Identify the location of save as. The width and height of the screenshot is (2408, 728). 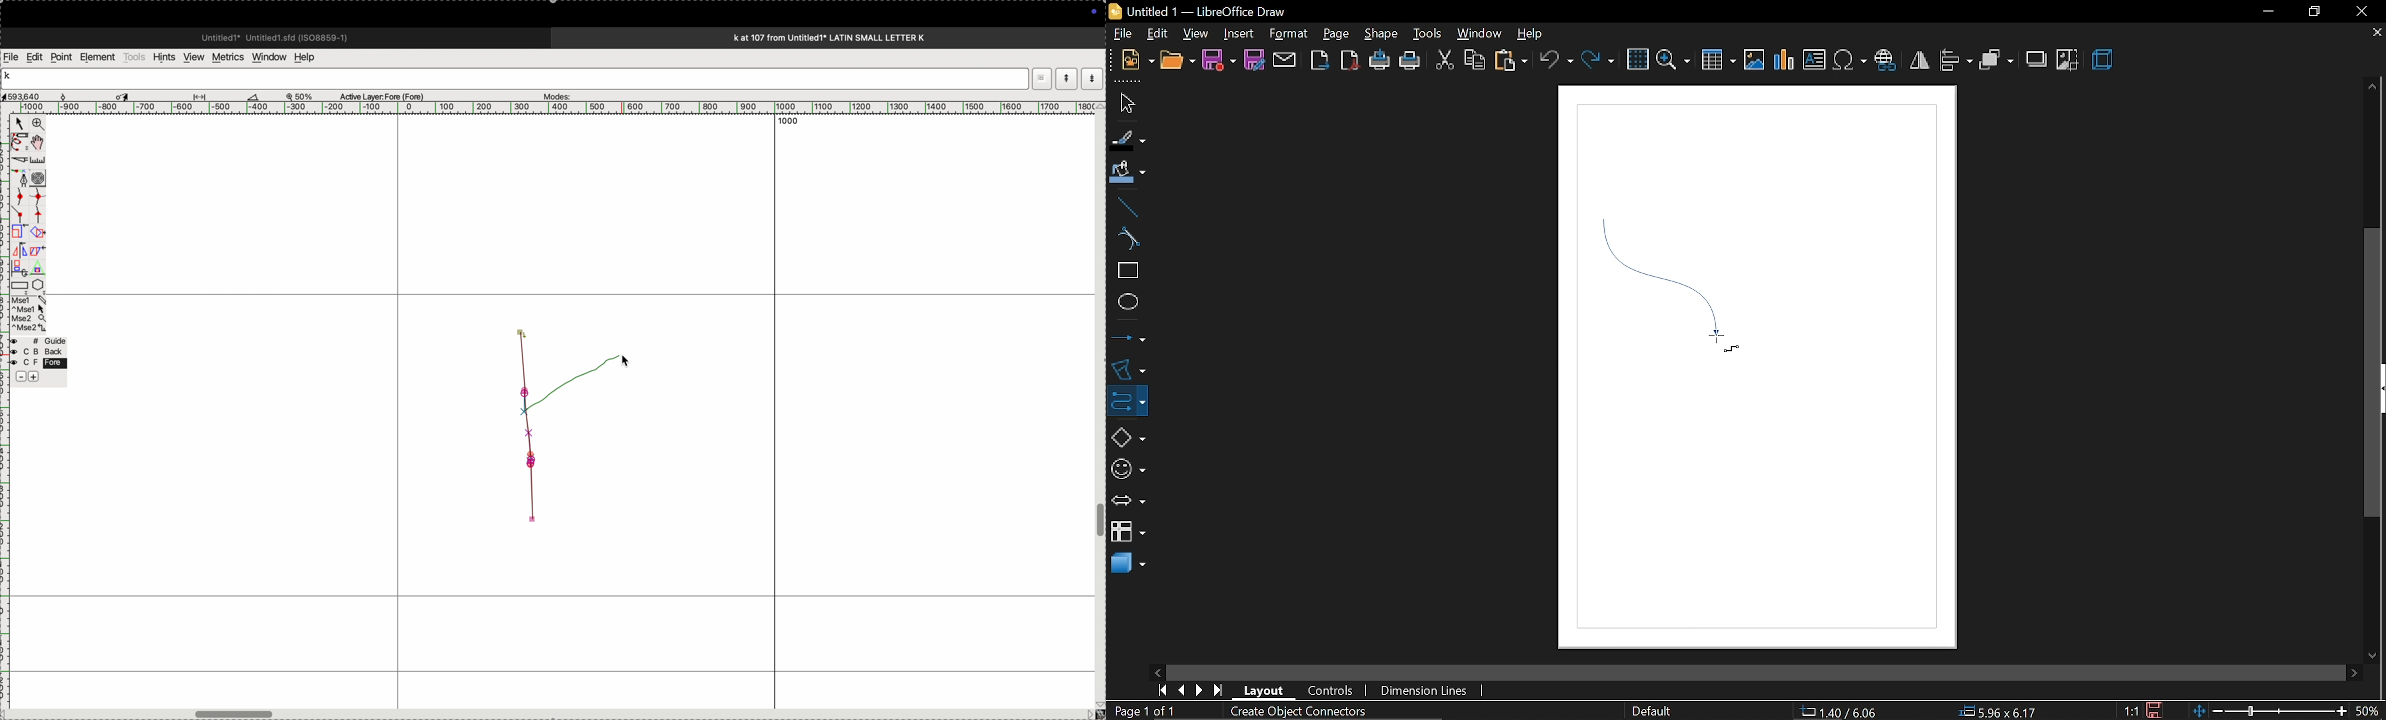
(1253, 60).